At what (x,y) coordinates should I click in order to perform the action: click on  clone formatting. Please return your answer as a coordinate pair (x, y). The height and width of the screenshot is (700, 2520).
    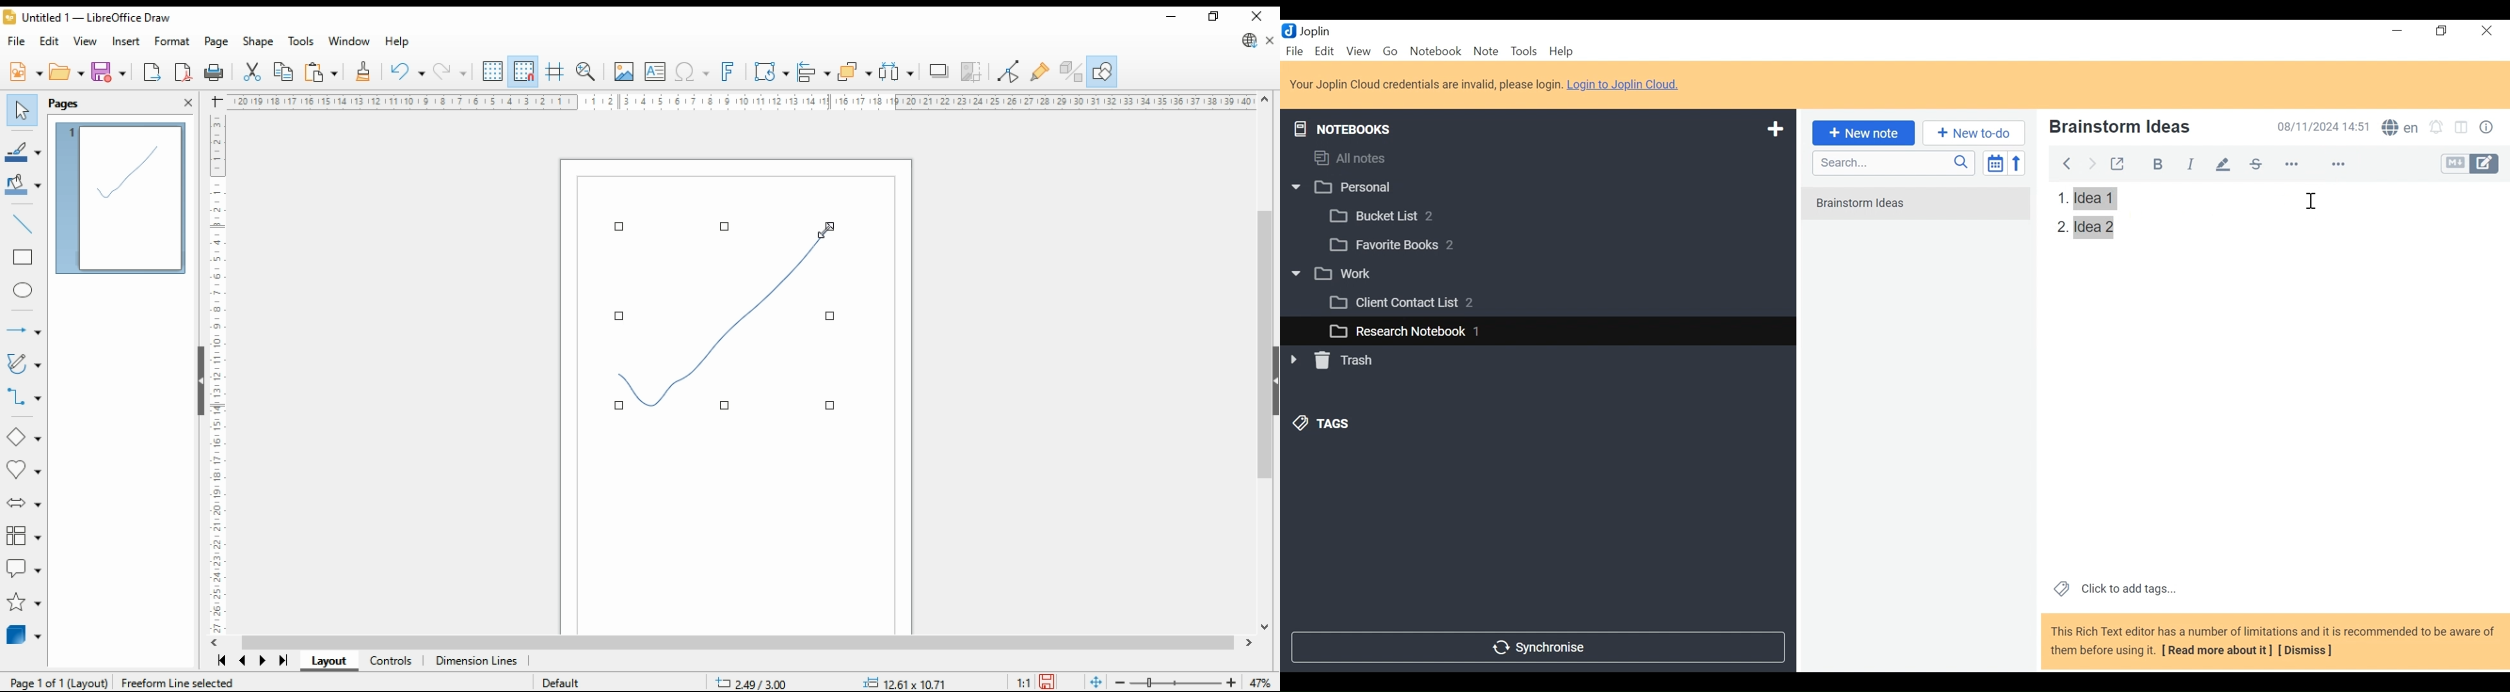
    Looking at the image, I should click on (365, 71).